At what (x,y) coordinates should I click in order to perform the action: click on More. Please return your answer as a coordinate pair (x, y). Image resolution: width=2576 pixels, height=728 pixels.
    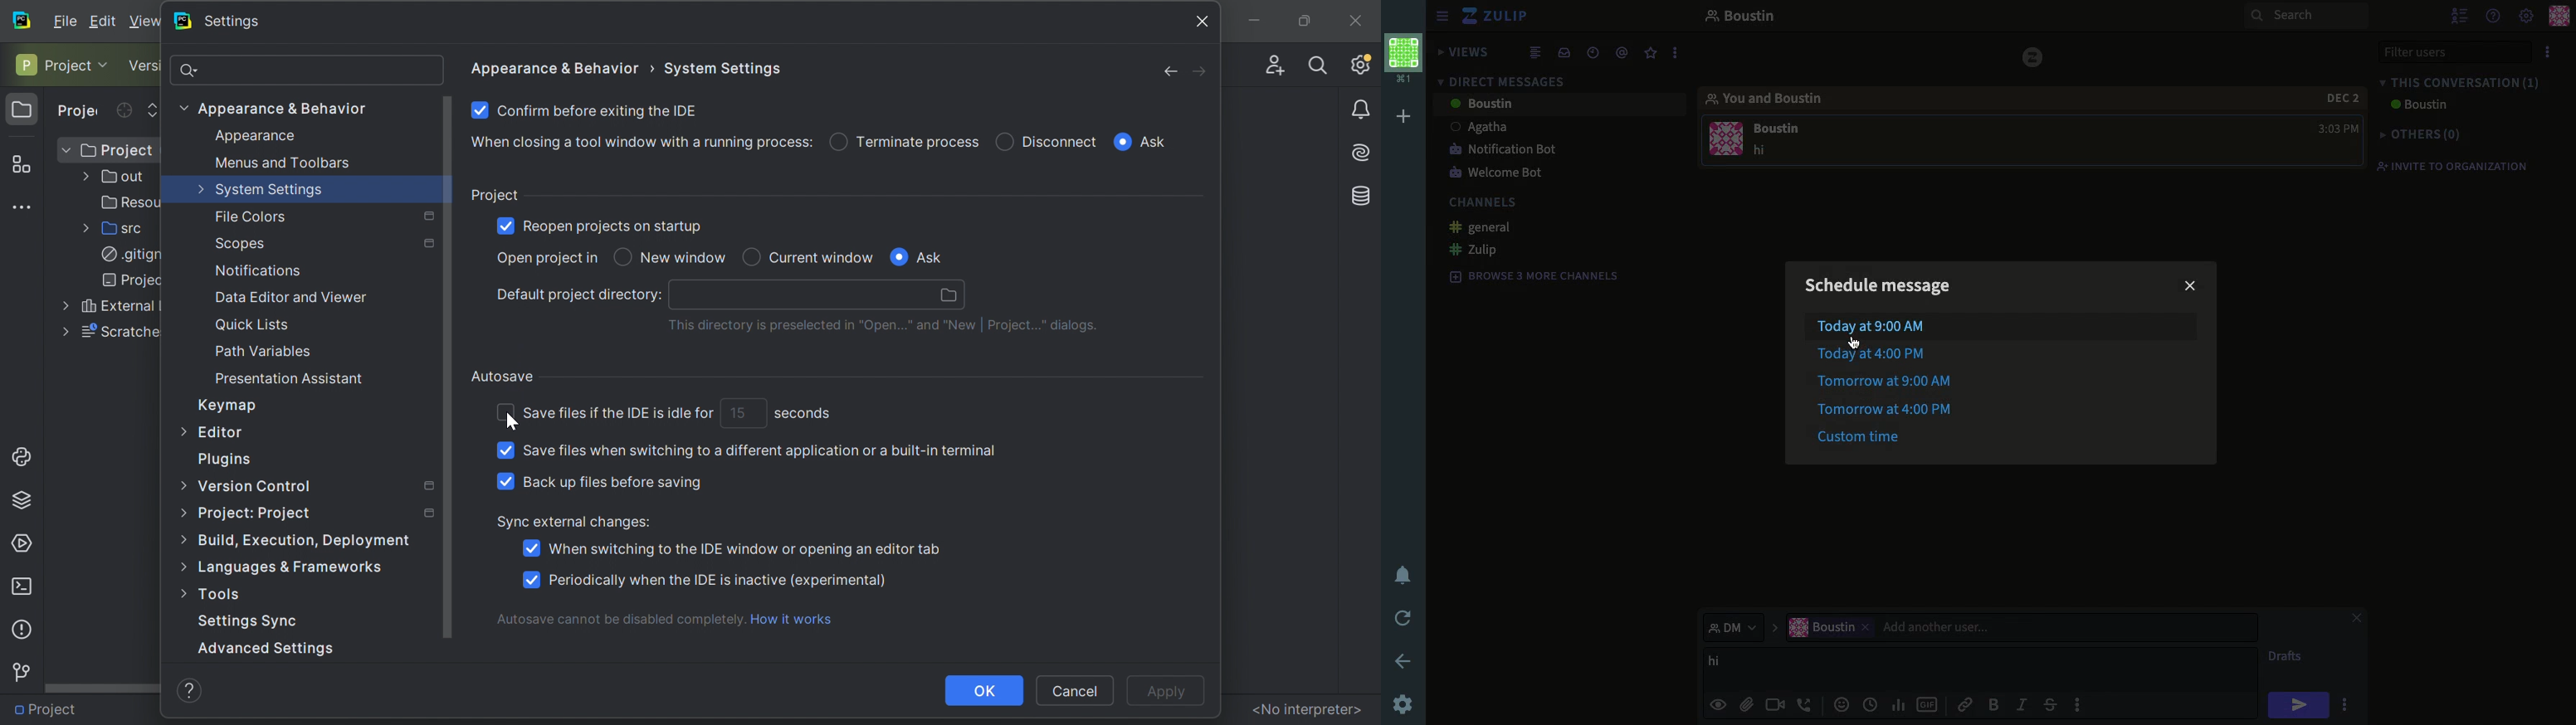
    Looking at the image, I should click on (181, 106).